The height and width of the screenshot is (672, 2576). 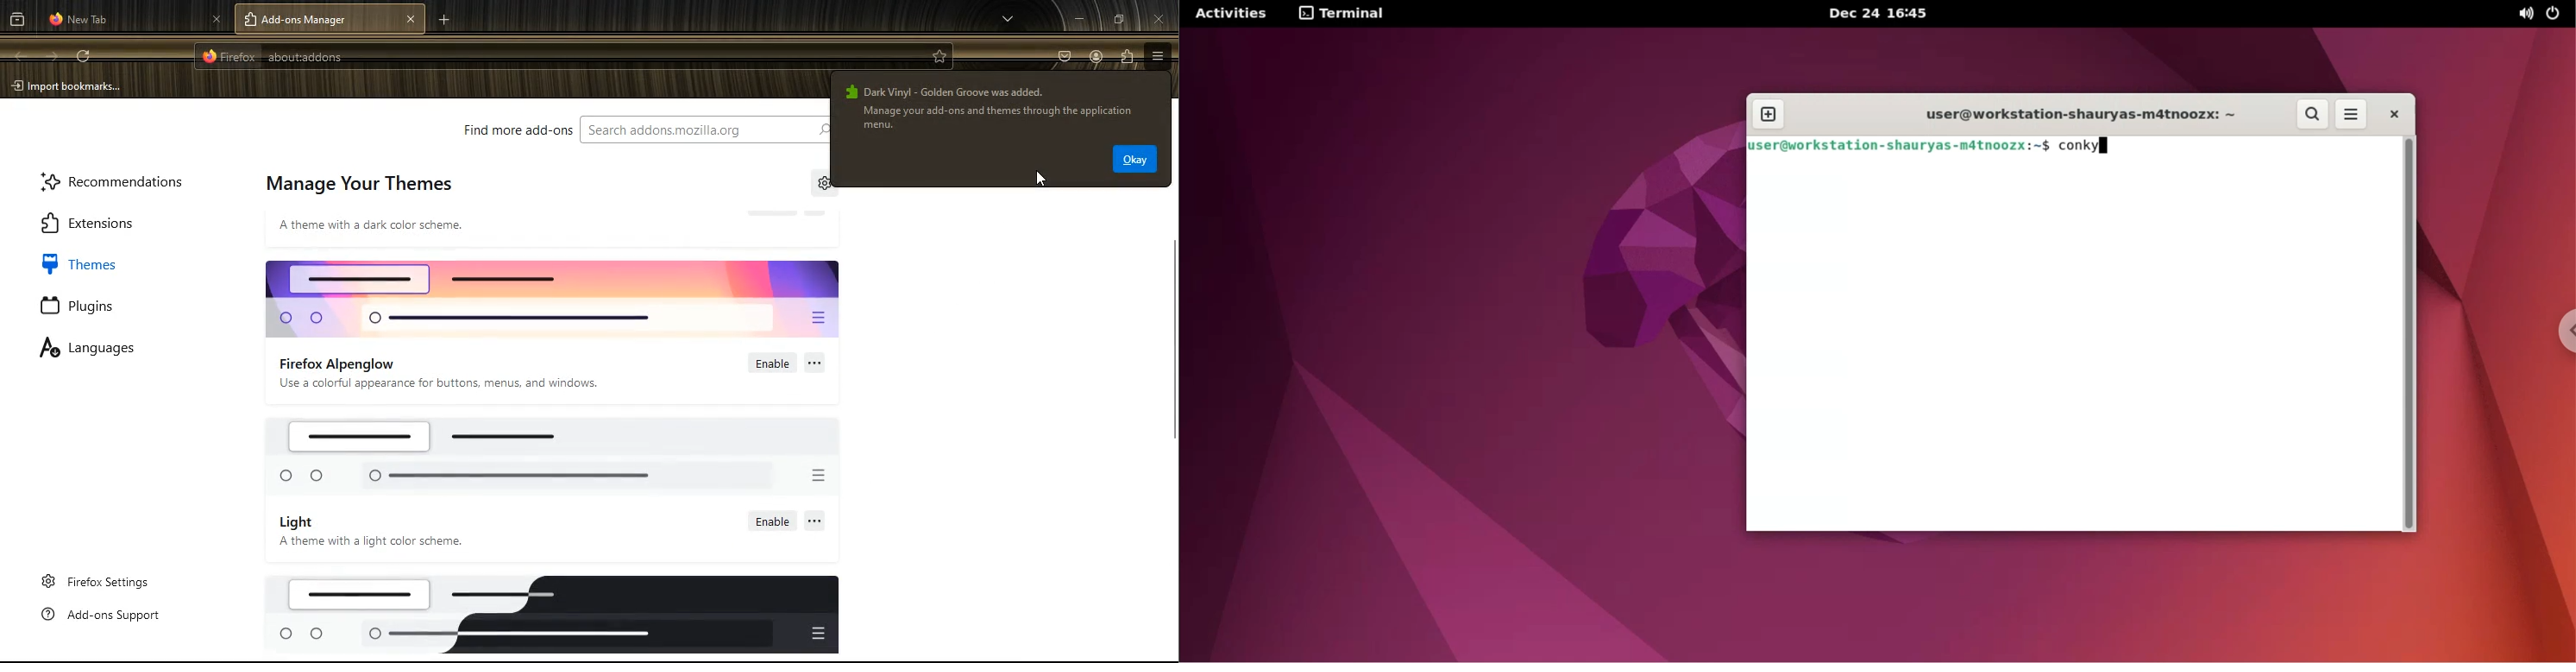 I want to click on maximize, so click(x=1114, y=19).